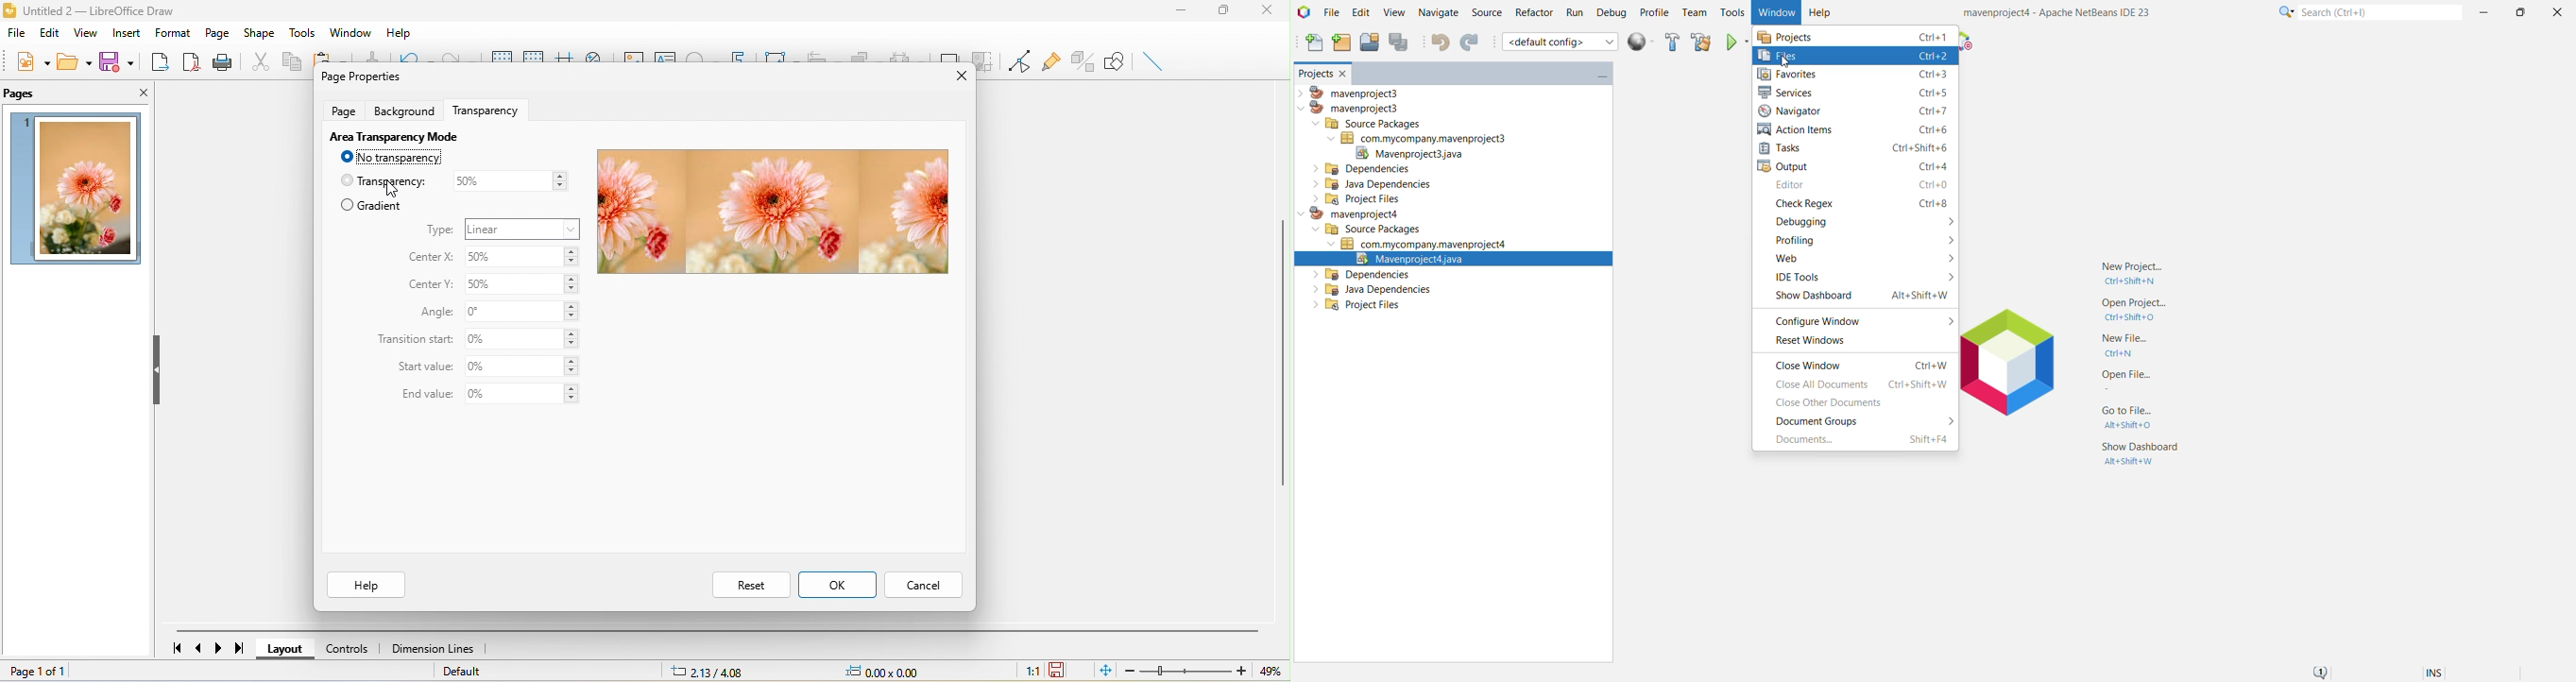 The image size is (2576, 700). What do you see at coordinates (359, 76) in the screenshot?
I see `page properties` at bounding box center [359, 76].